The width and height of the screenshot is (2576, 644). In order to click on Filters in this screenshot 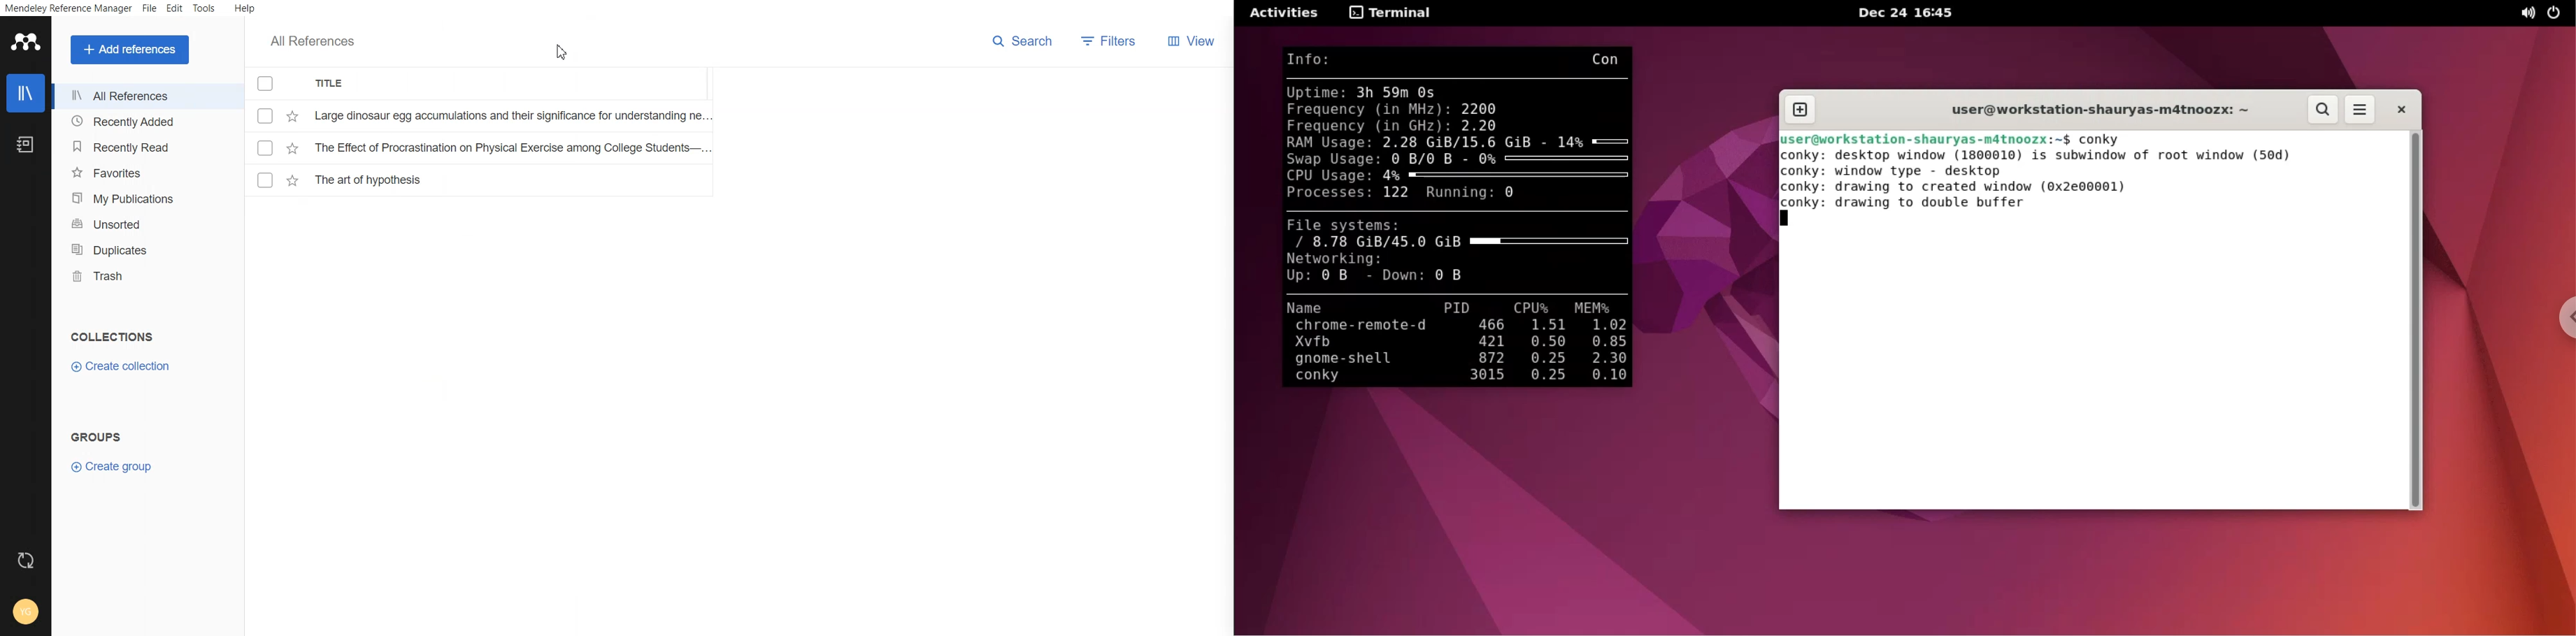, I will do `click(1113, 41)`.